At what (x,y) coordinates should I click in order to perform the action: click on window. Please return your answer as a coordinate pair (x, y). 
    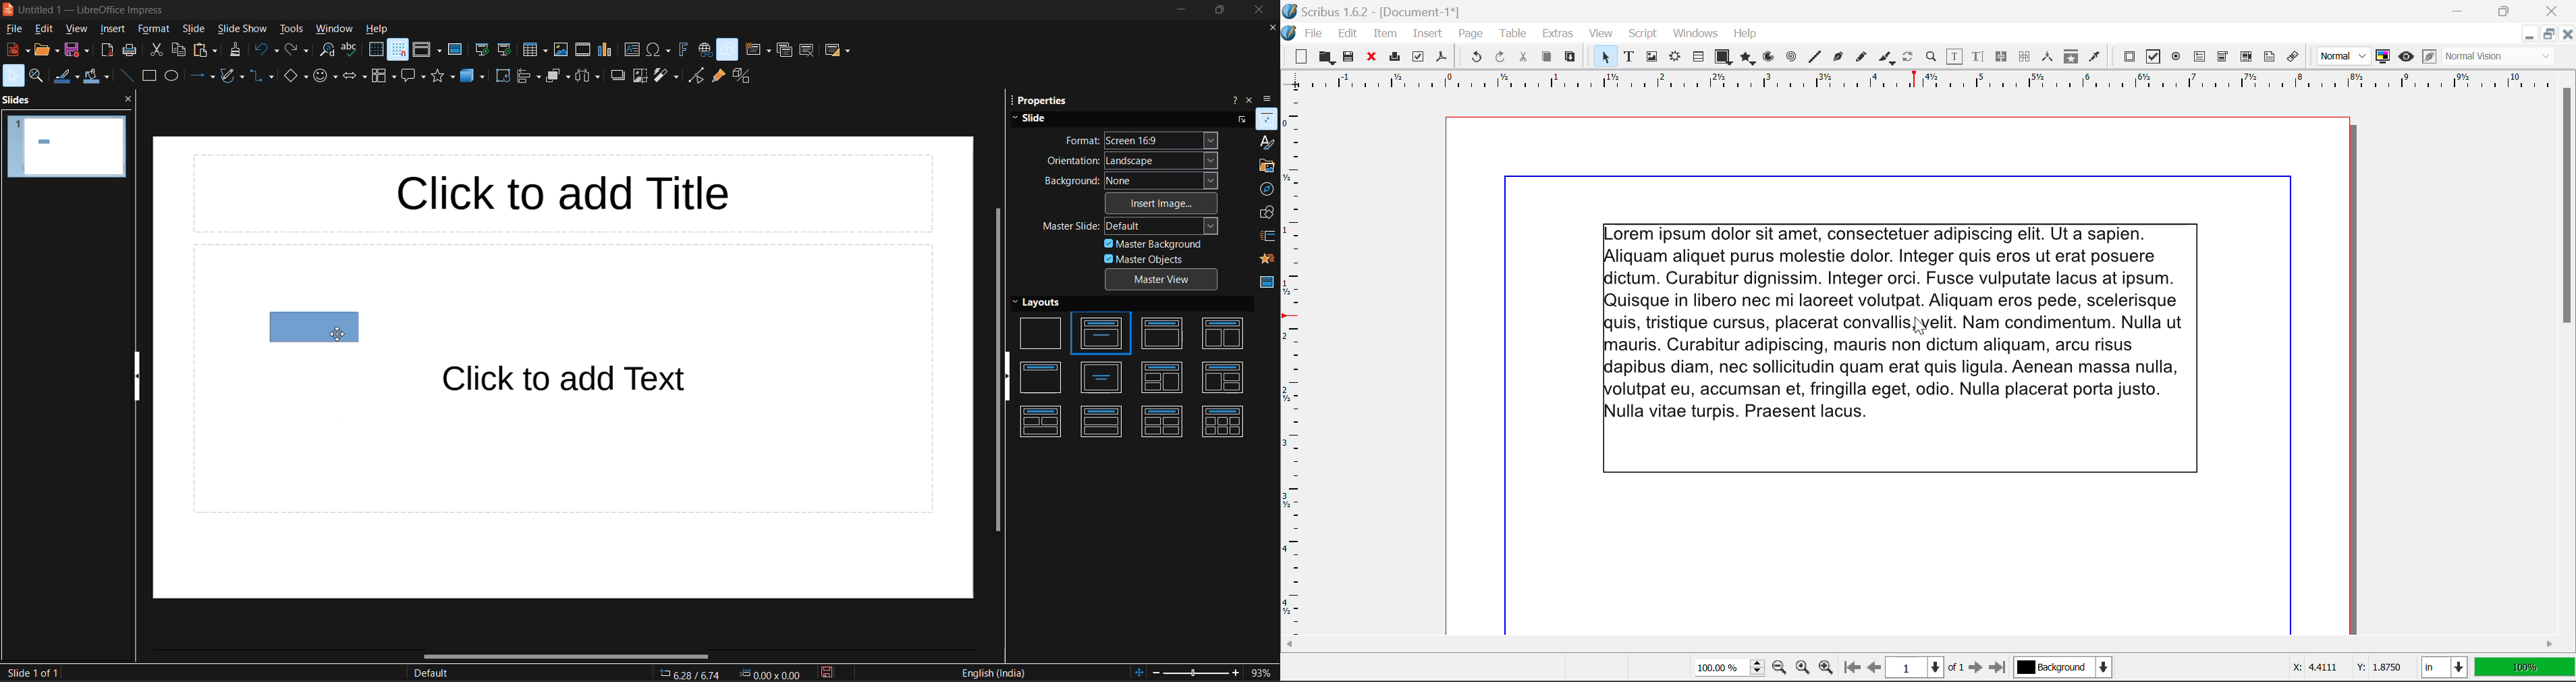
    Looking at the image, I should click on (334, 31).